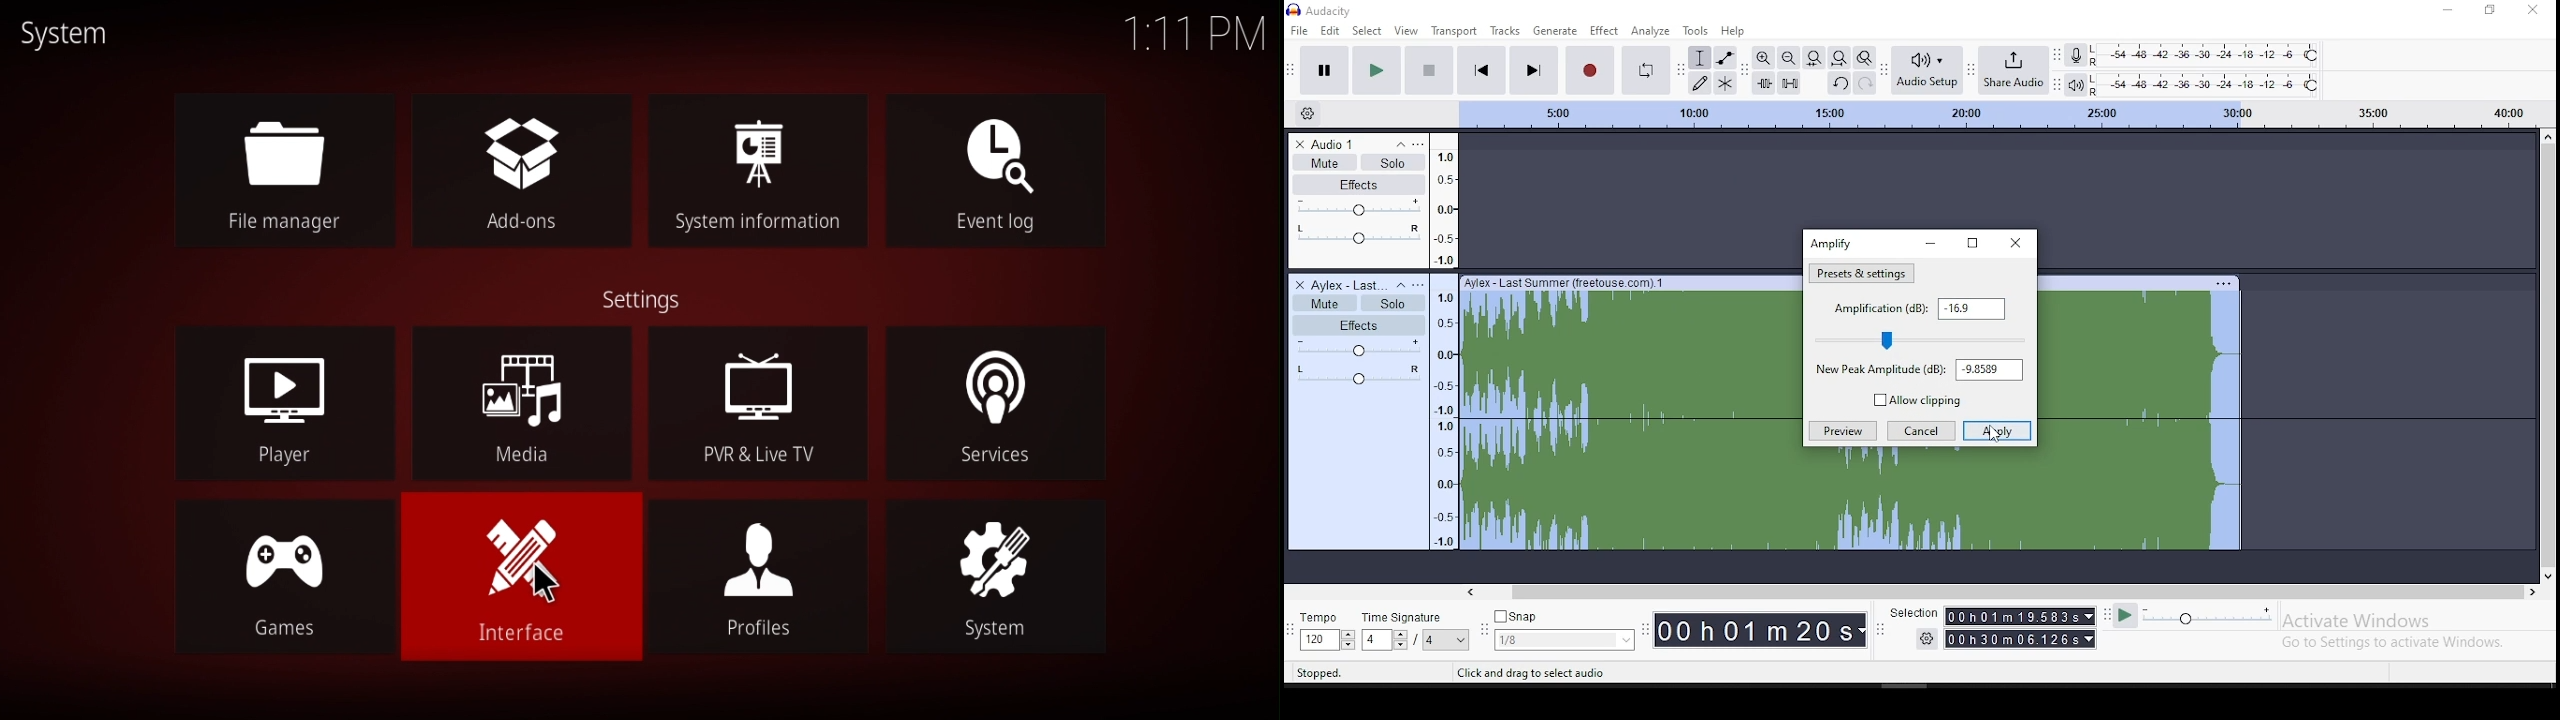  I want to click on open menu, so click(1419, 142).